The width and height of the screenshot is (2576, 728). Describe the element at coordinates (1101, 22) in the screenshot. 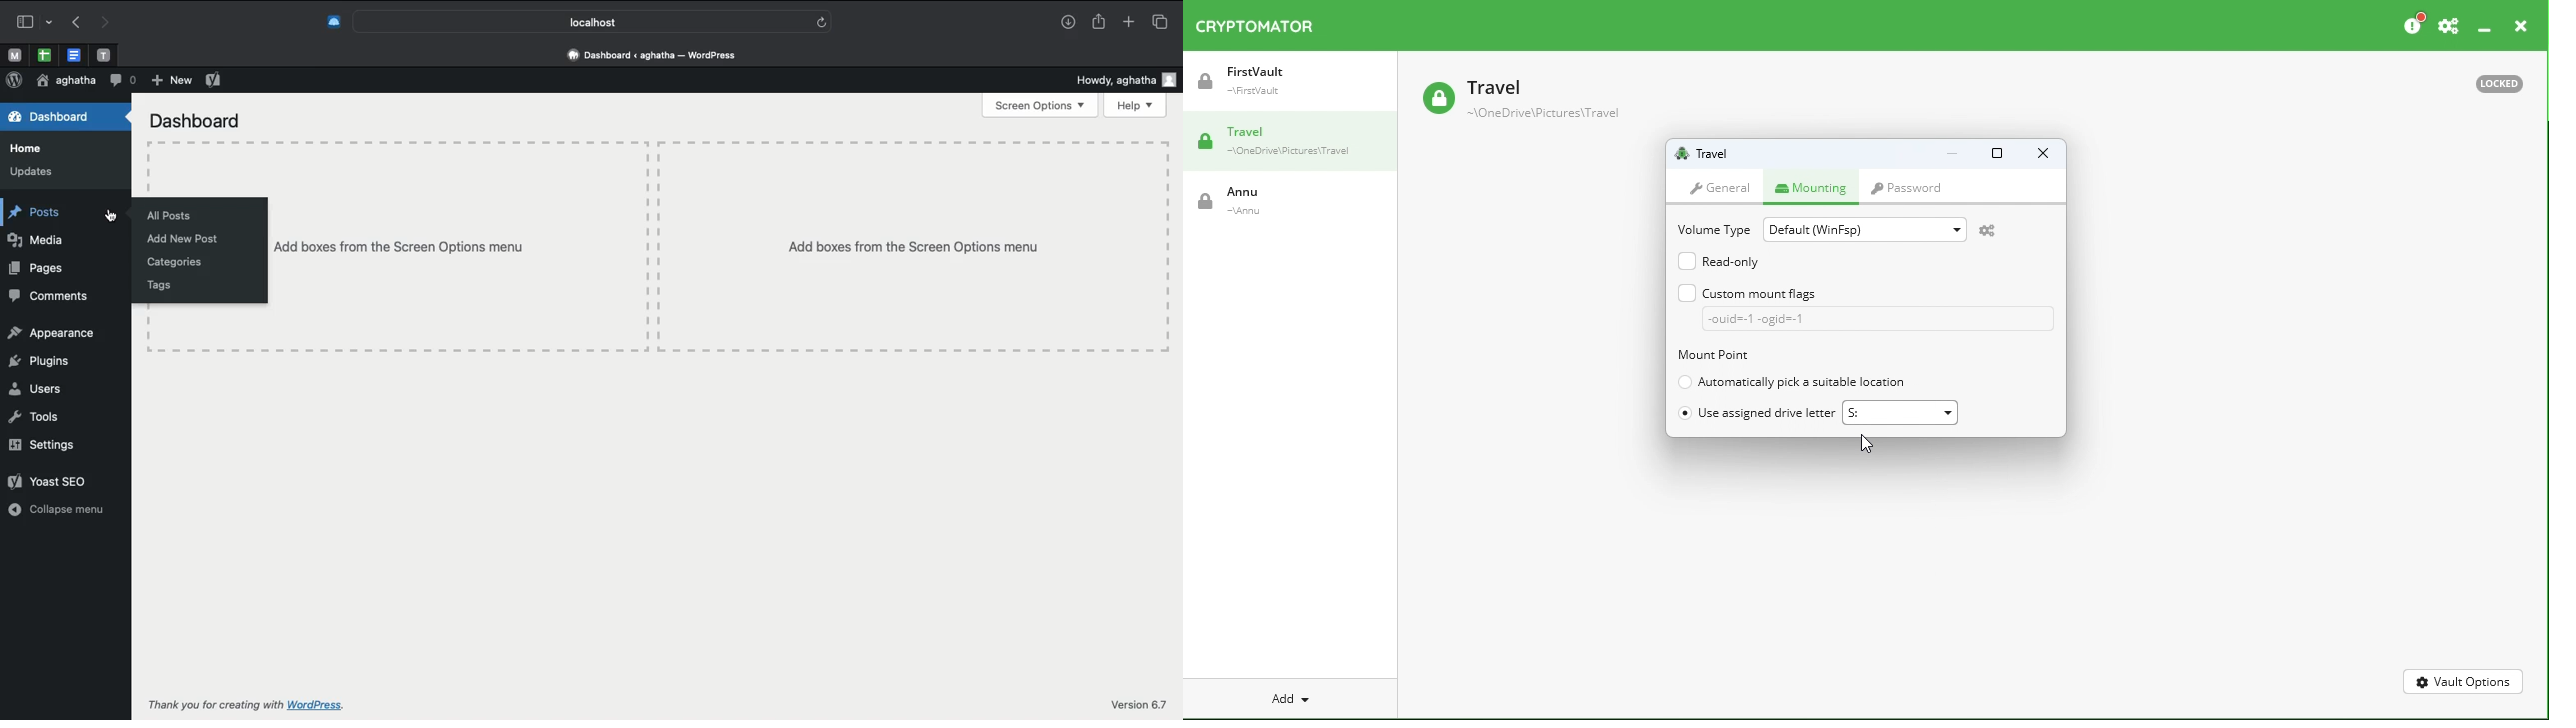

I see `Share` at that location.